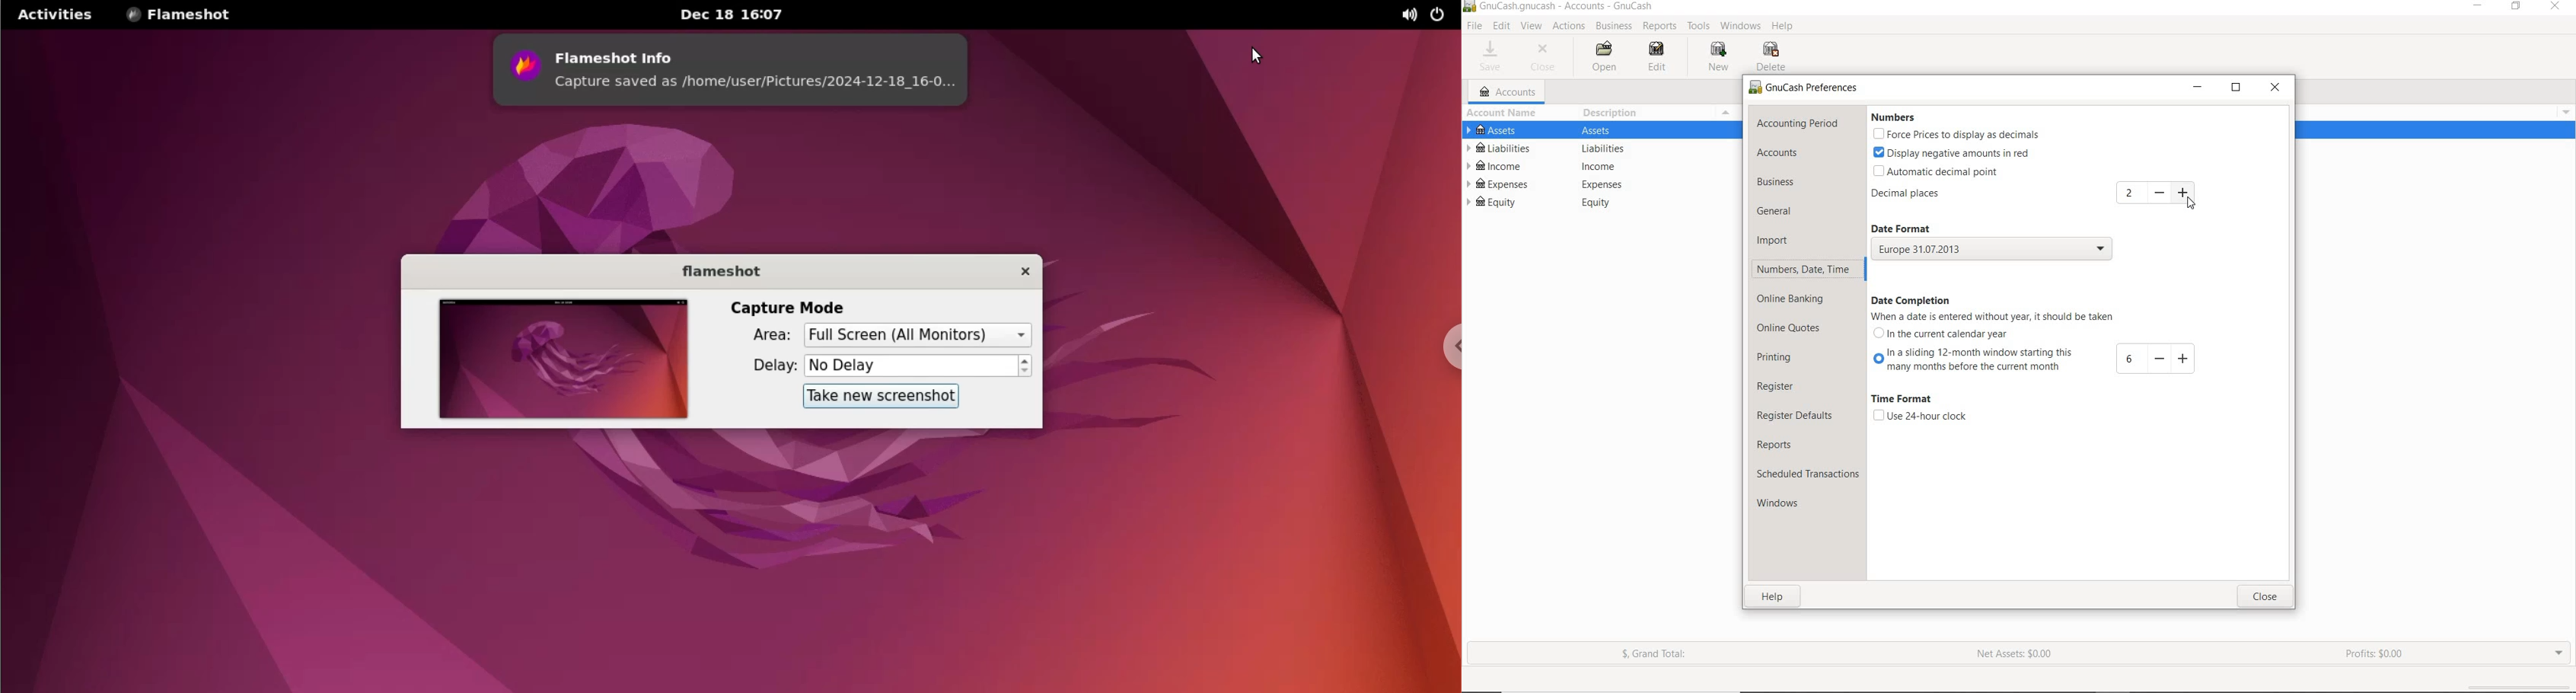  I want to click on ESTORE DOWN, so click(2237, 87).